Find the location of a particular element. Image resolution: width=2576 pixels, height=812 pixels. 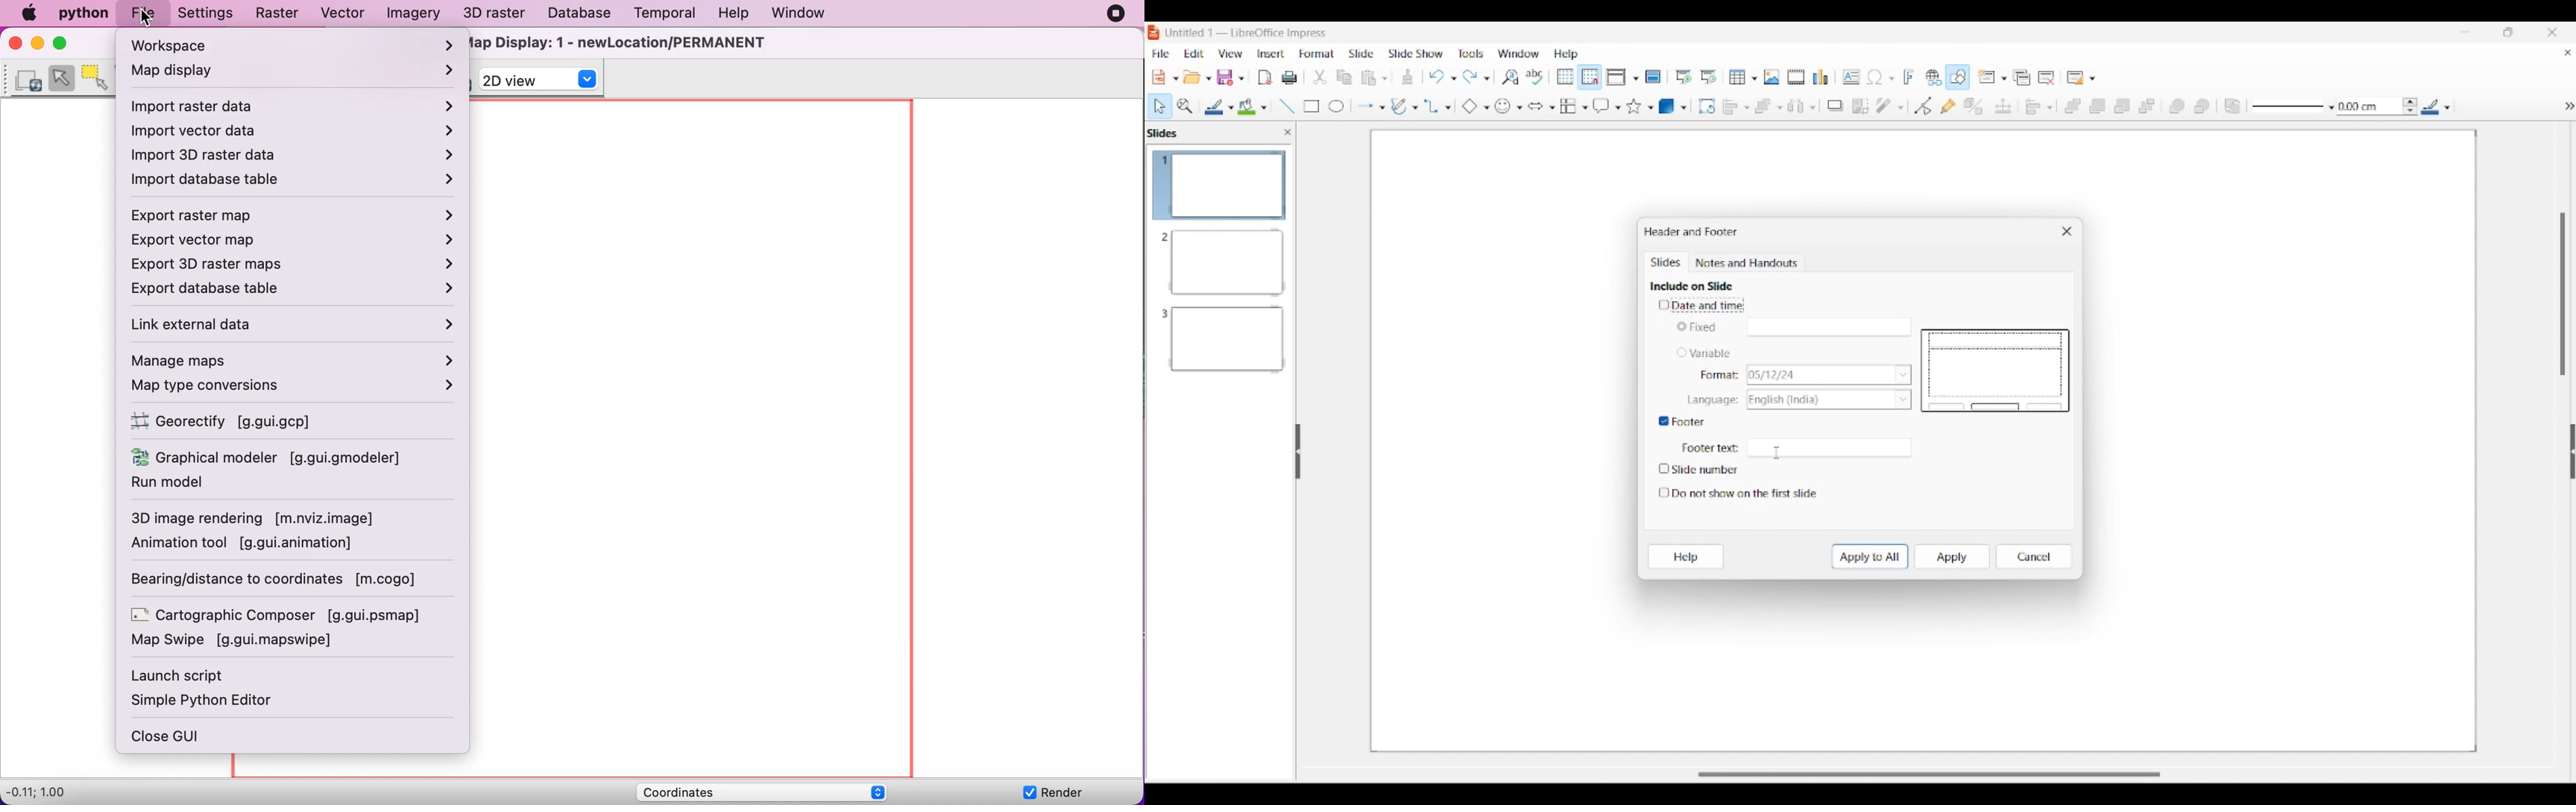

Minimize is located at coordinates (2465, 31).